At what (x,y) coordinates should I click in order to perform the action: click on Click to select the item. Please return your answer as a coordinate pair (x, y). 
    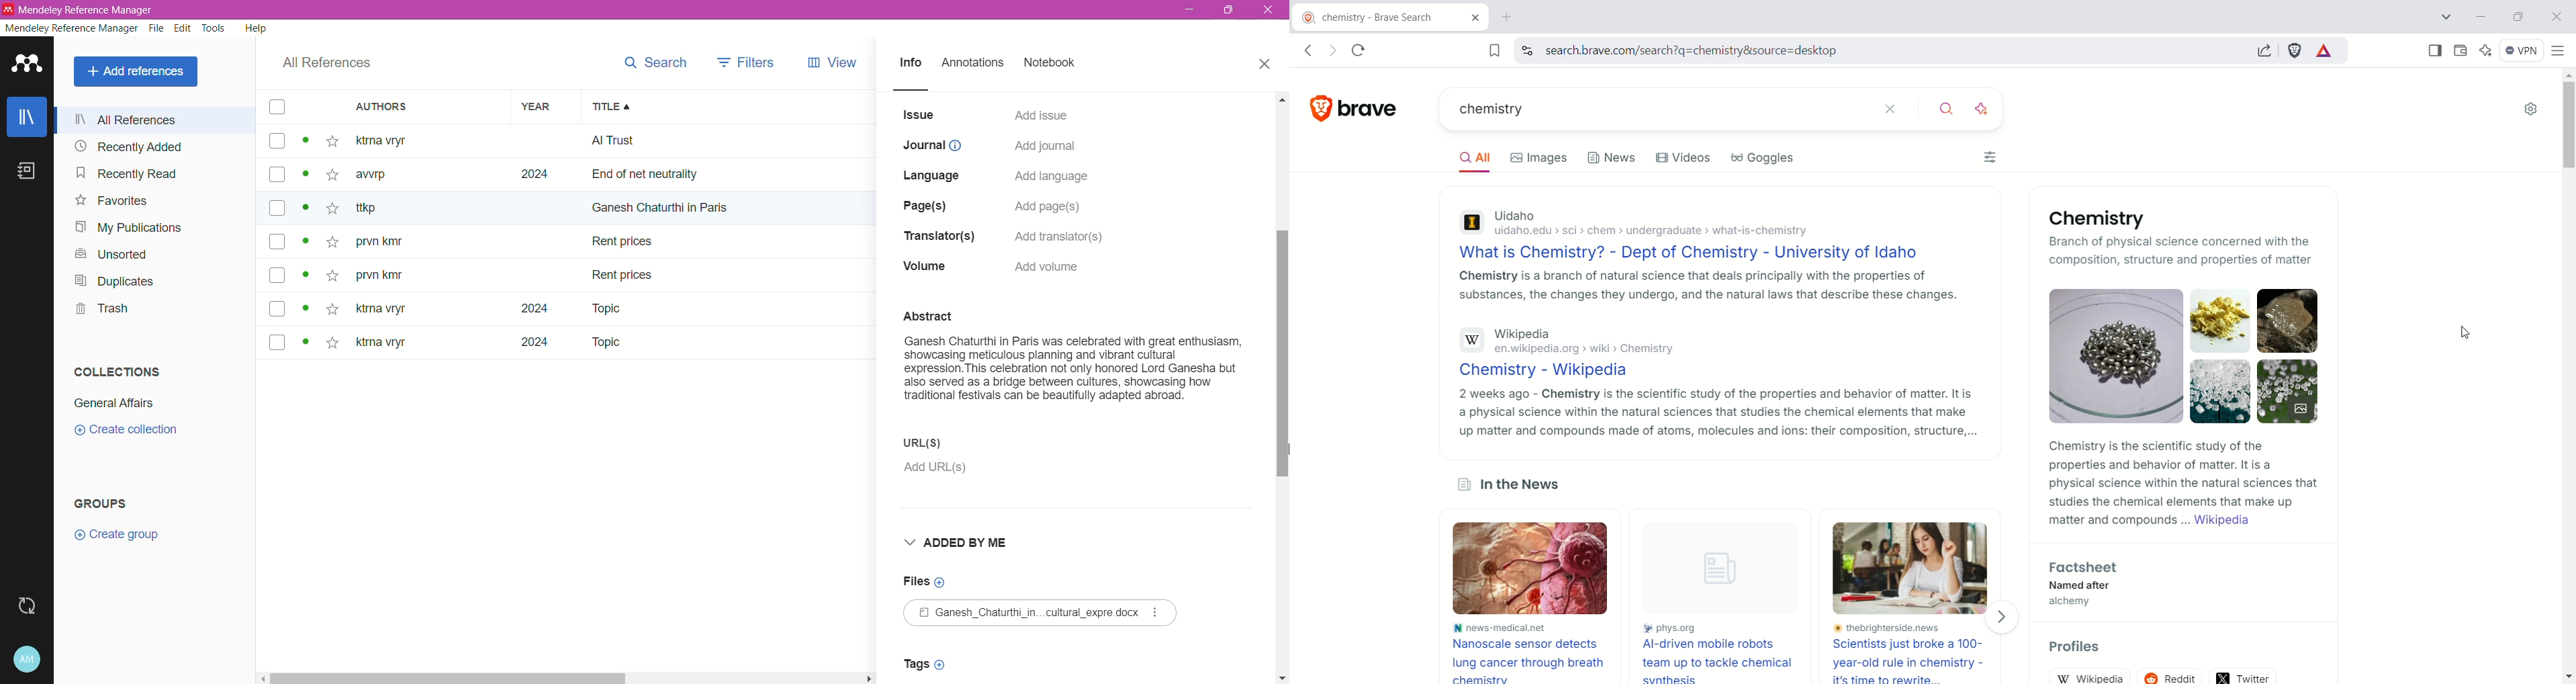
    Looking at the image, I should click on (277, 227).